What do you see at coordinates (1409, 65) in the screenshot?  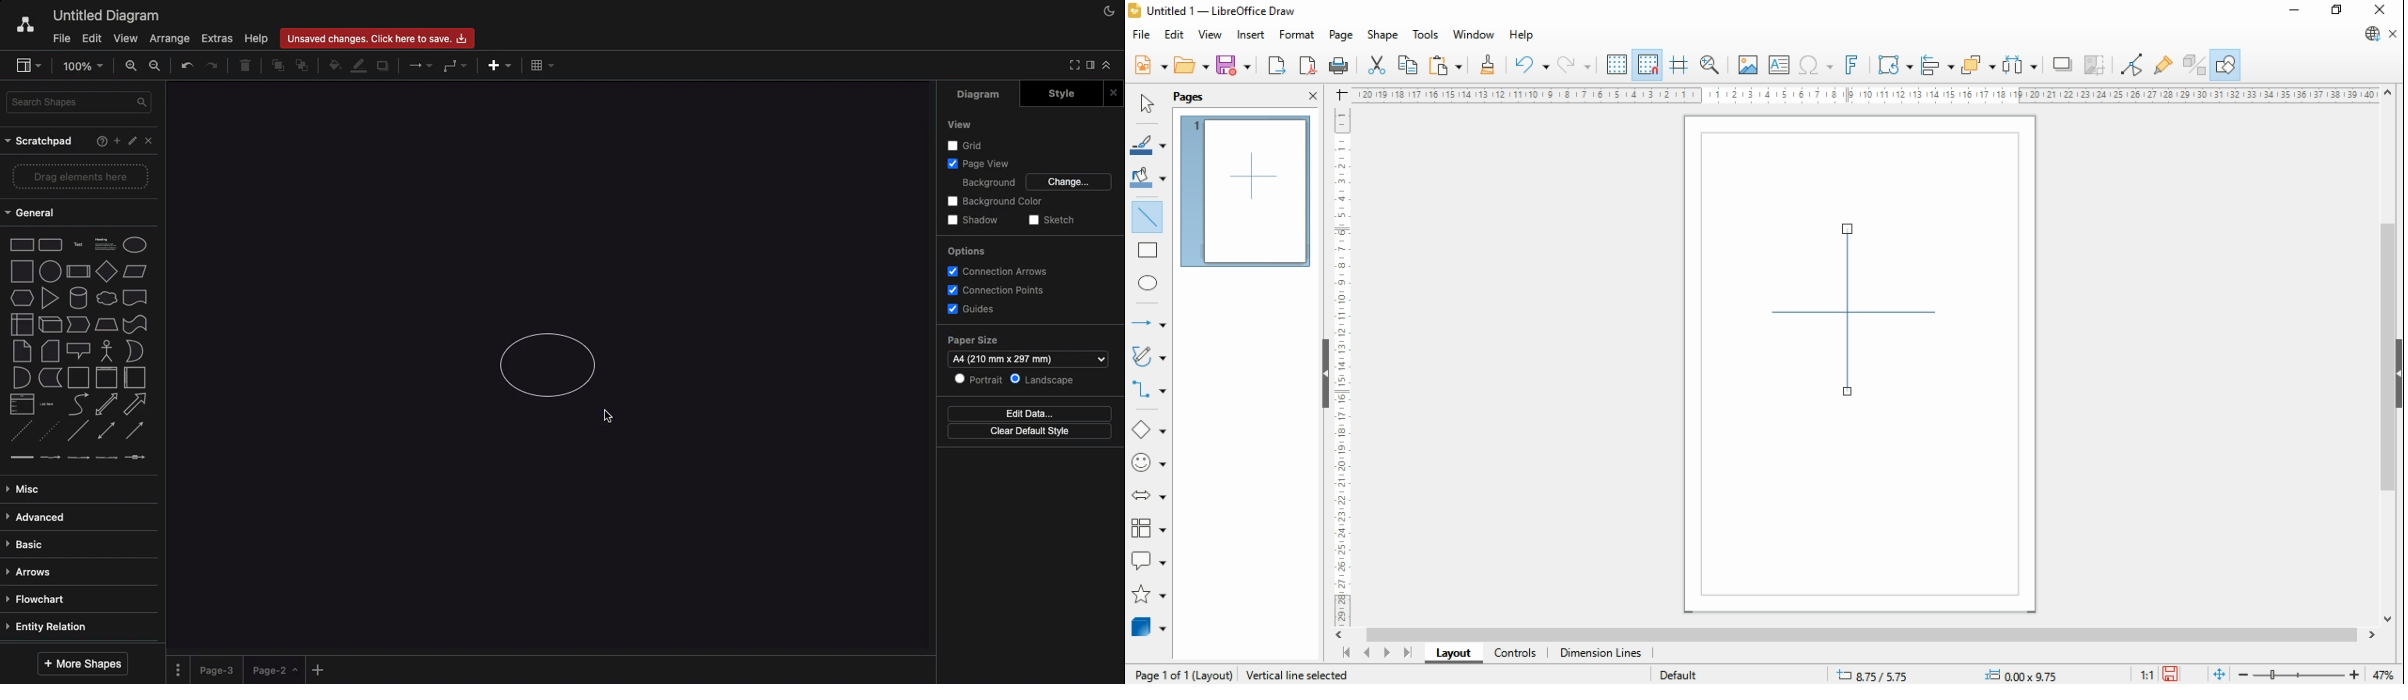 I see `copy` at bounding box center [1409, 65].